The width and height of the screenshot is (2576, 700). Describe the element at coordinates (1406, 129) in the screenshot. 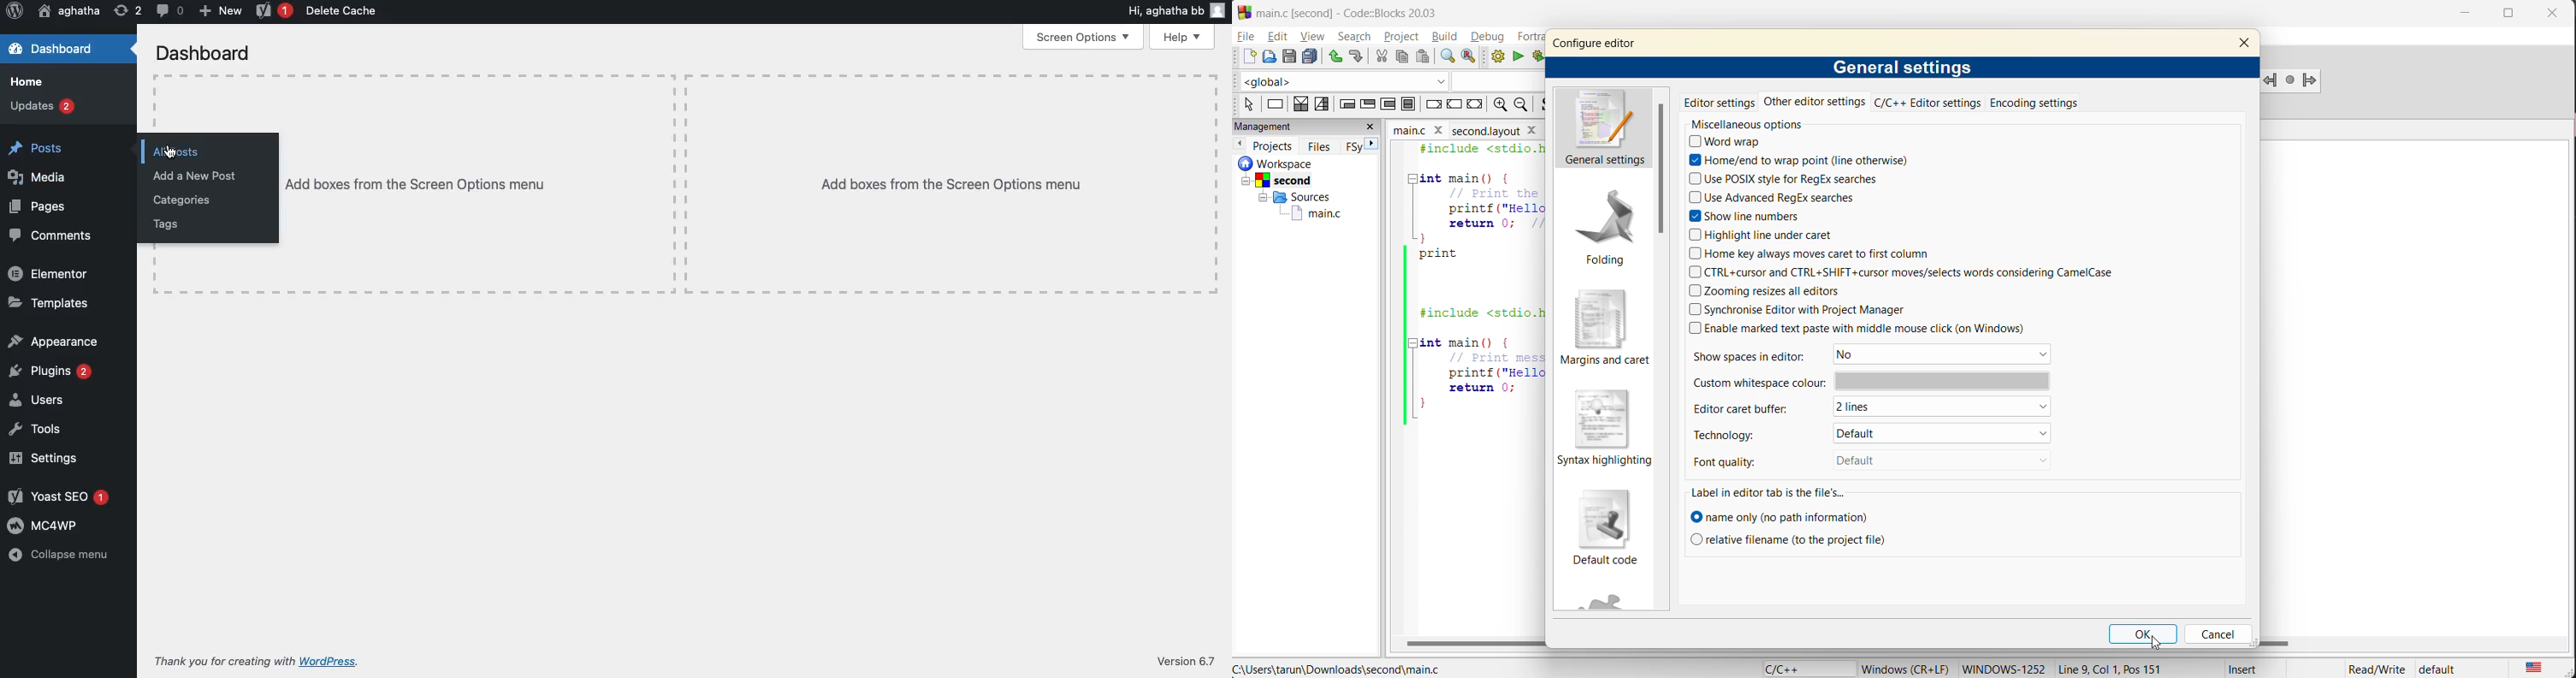

I see `main` at that location.